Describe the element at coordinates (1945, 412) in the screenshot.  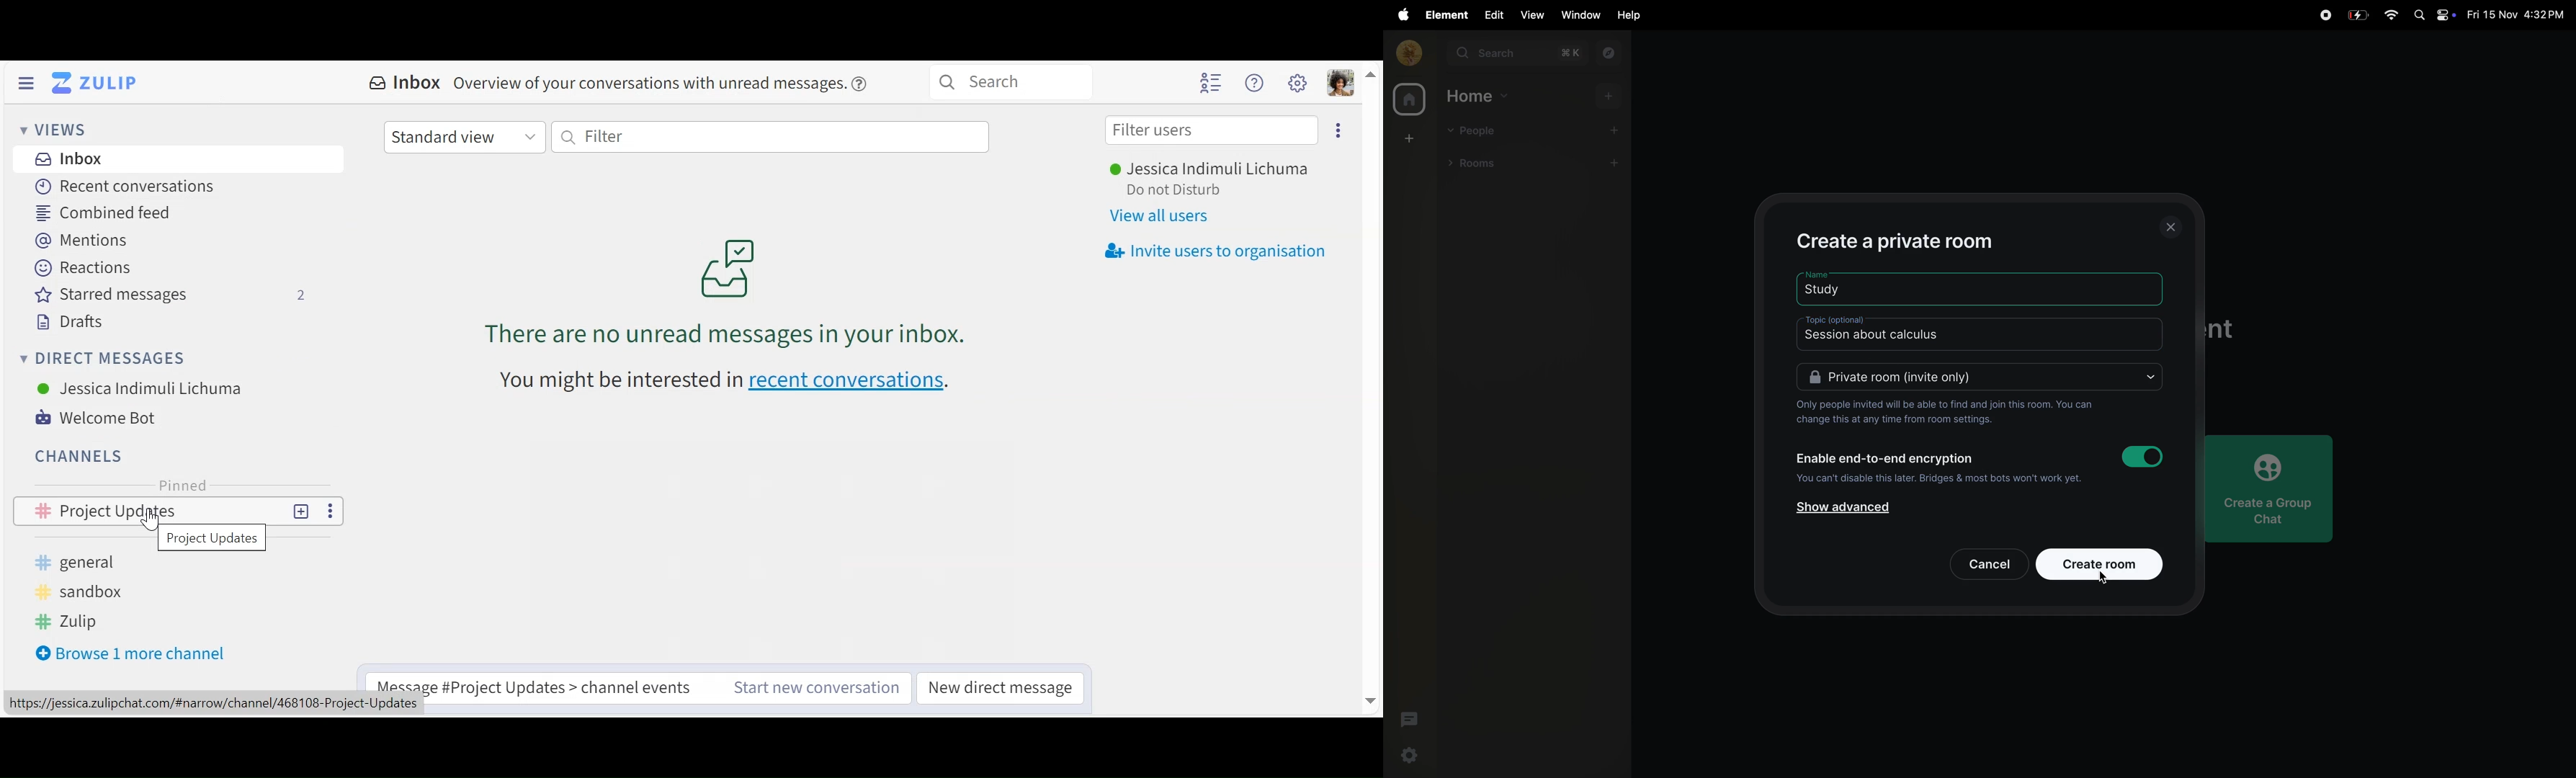
I see `only invited people can join them` at that location.